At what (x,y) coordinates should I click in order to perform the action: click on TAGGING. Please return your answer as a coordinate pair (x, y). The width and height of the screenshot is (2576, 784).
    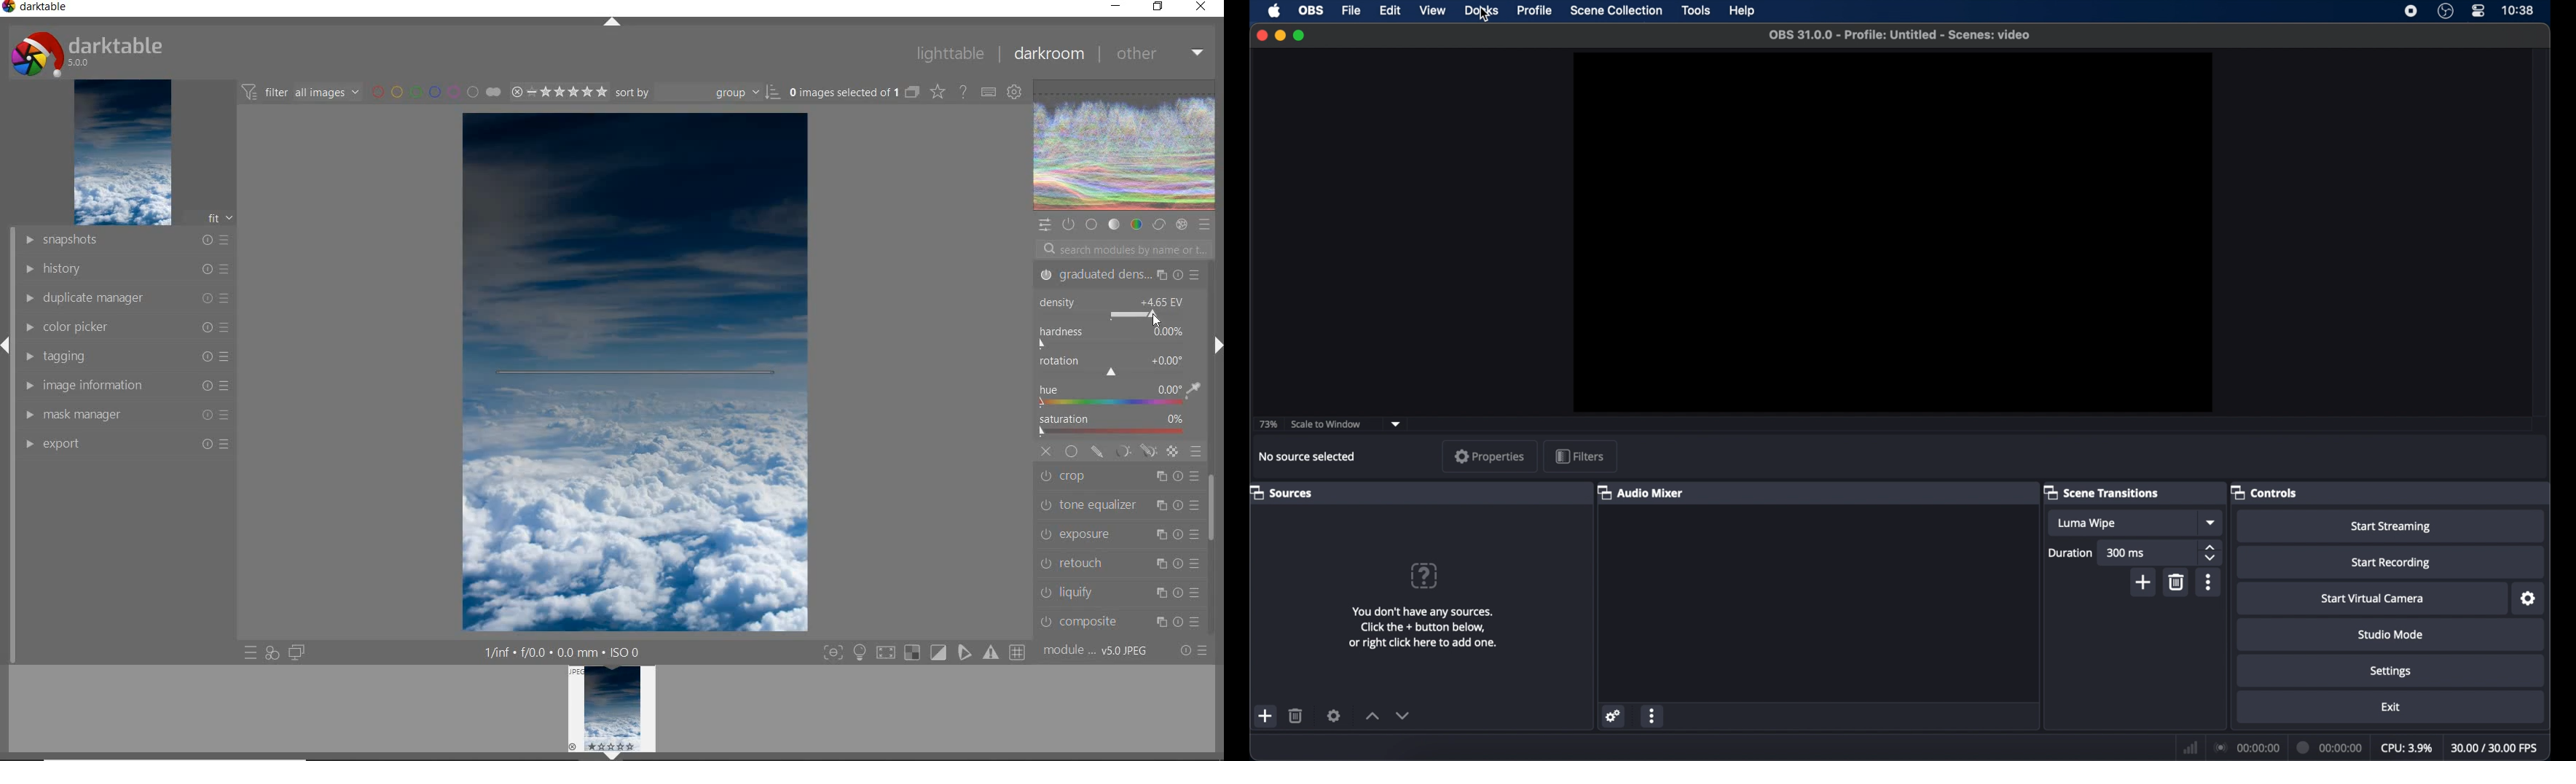
    Looking at the image, I should click on (130, 356).